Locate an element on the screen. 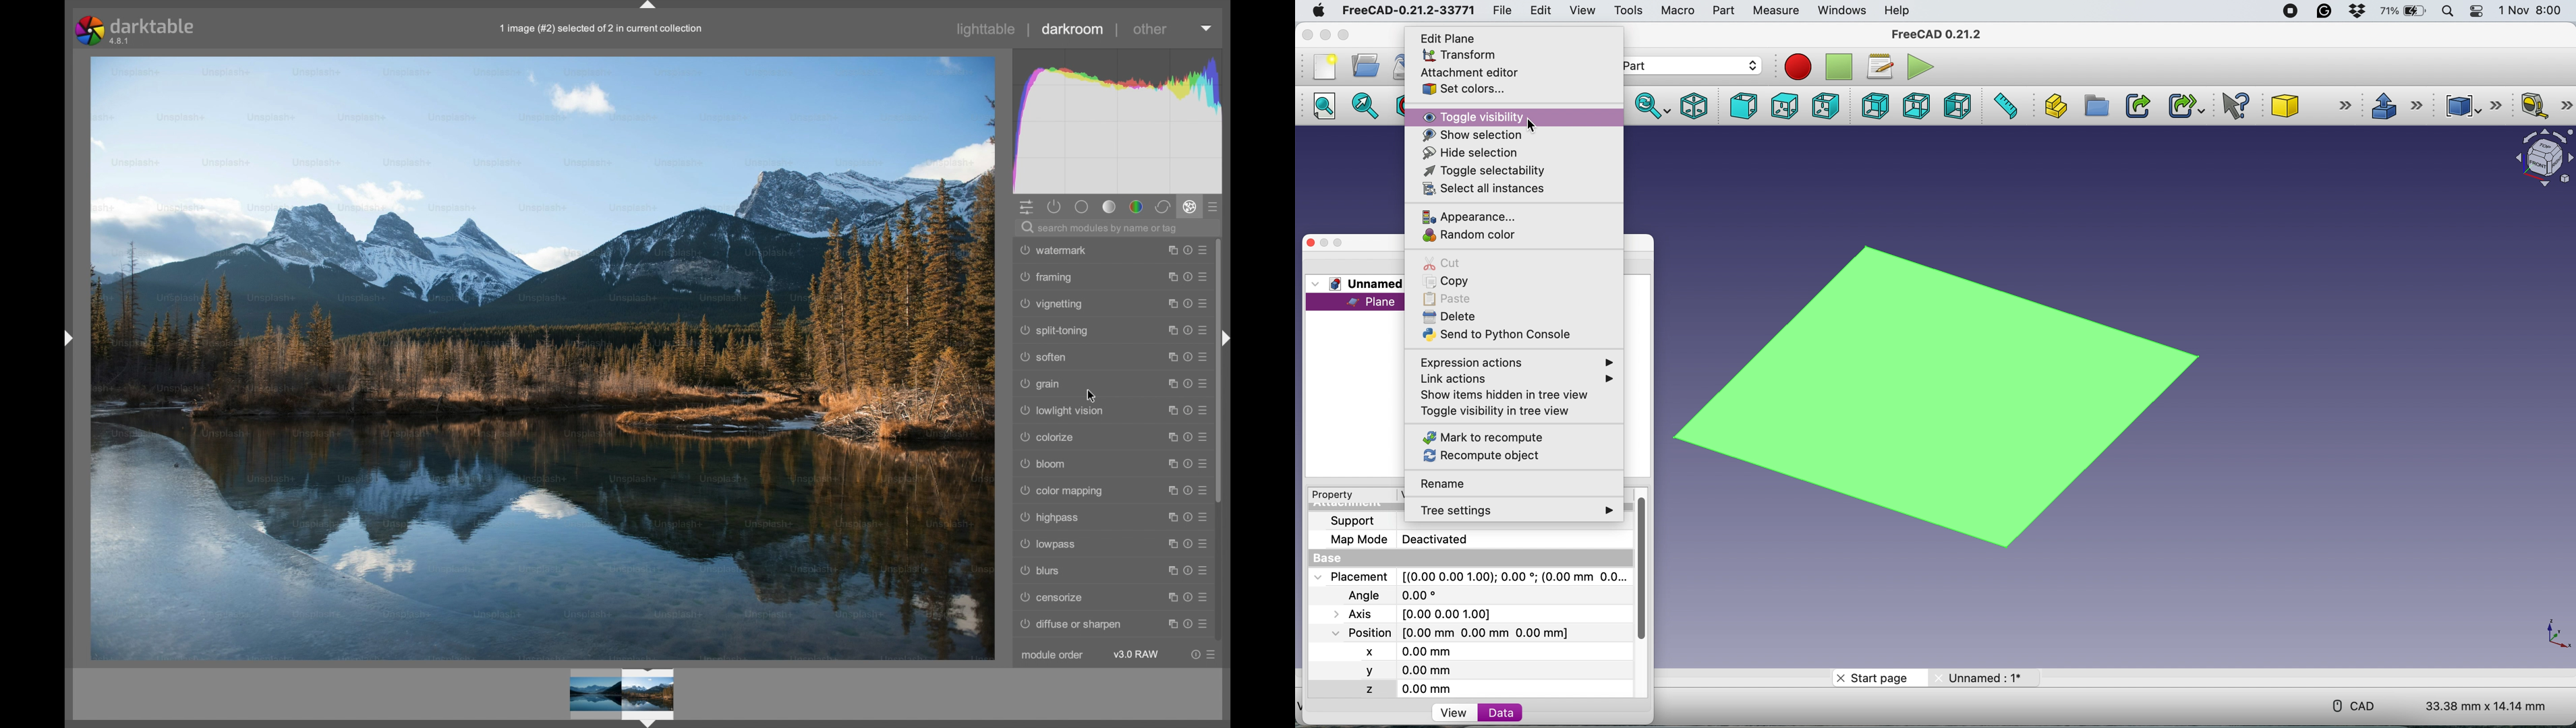  search modules by name or tag is located at coordinates (1099, 228).